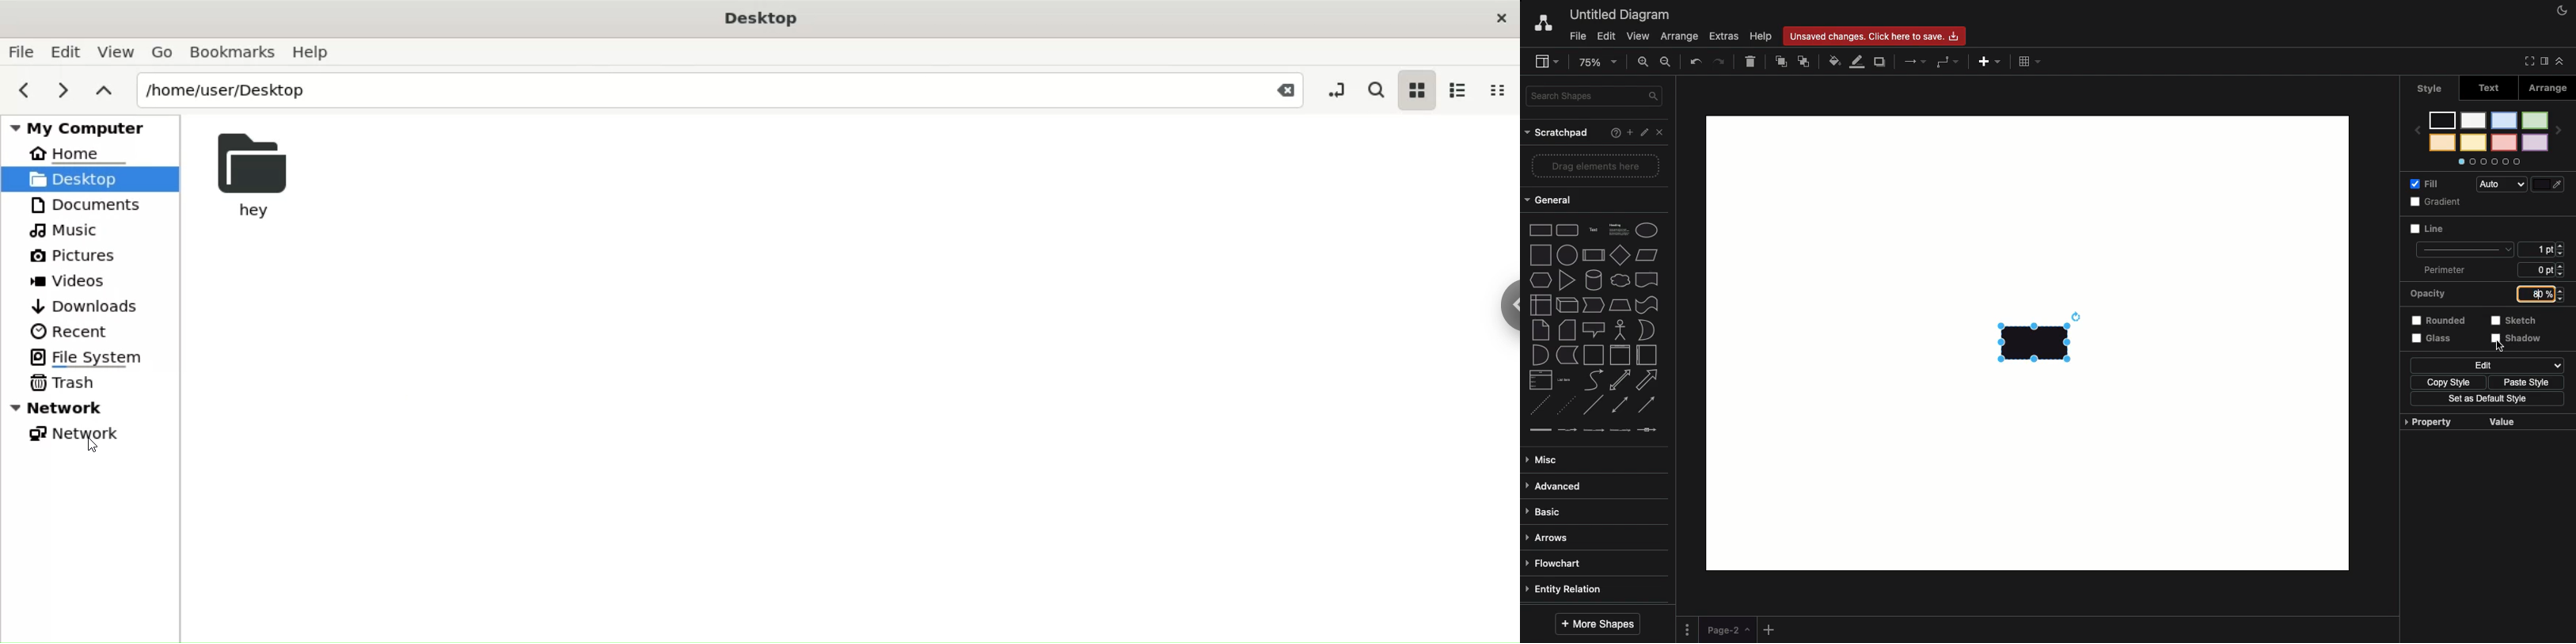  I want to click on directional connector, so click(1647, 404).